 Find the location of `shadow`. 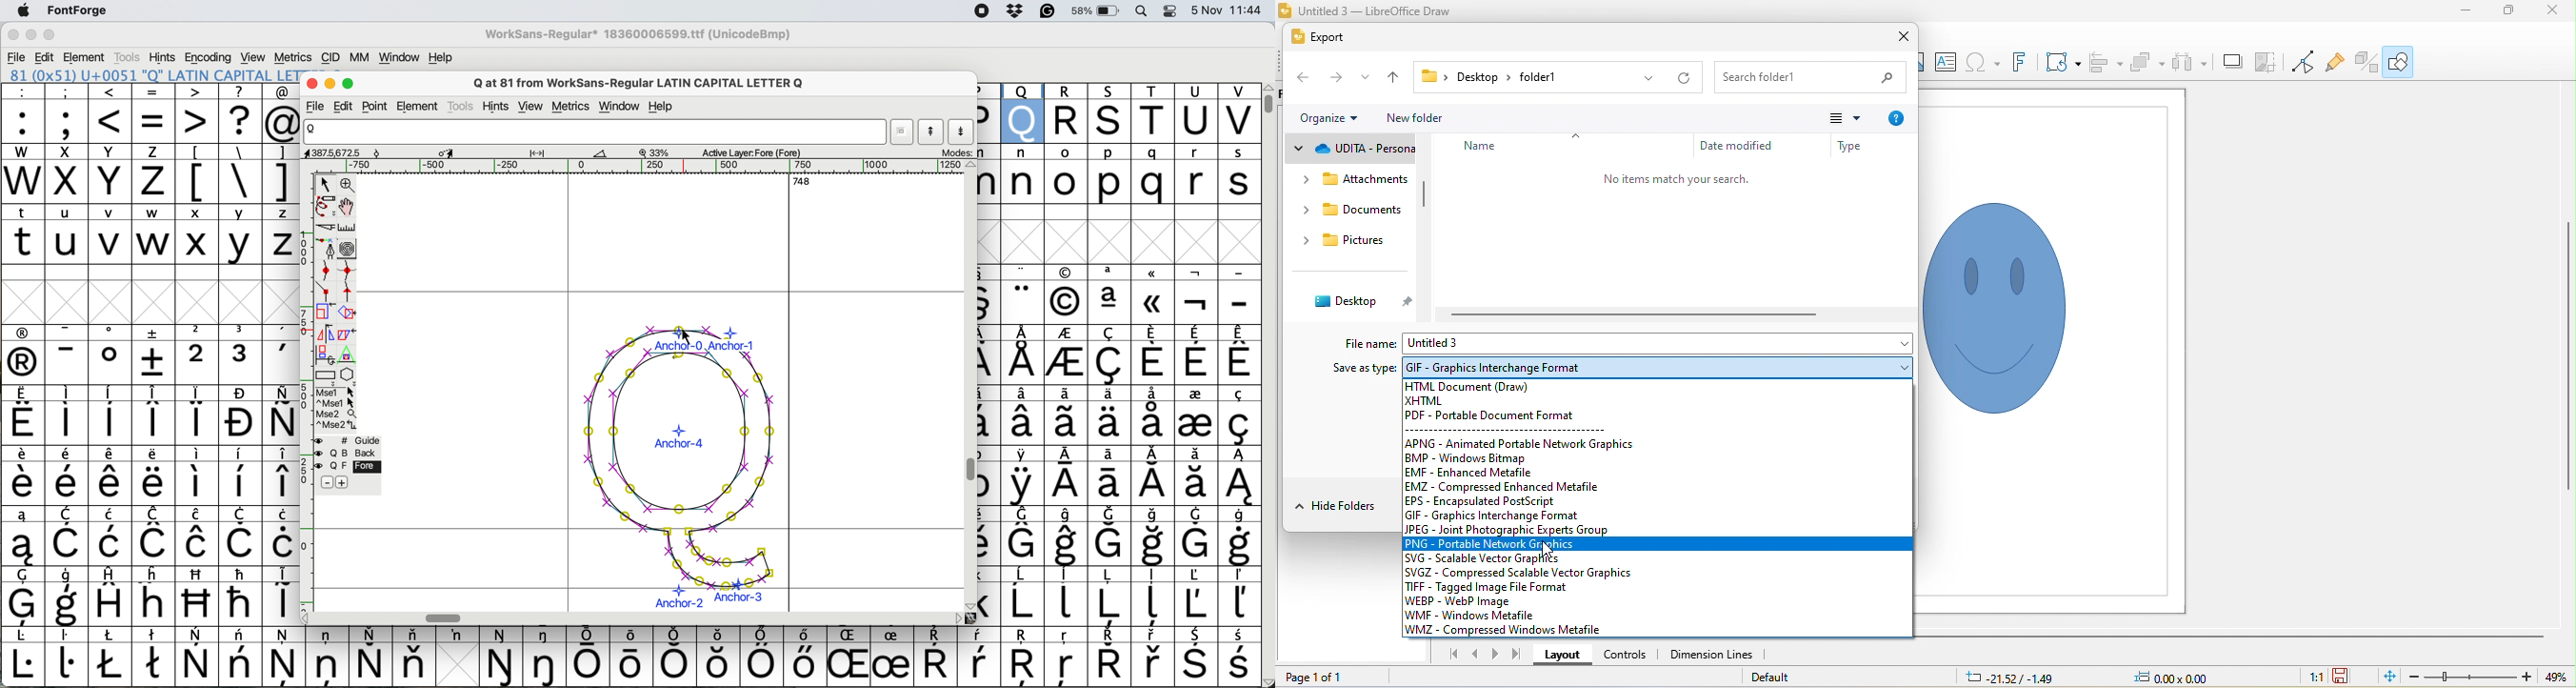

shadow is located at coordinates (2230, 60).